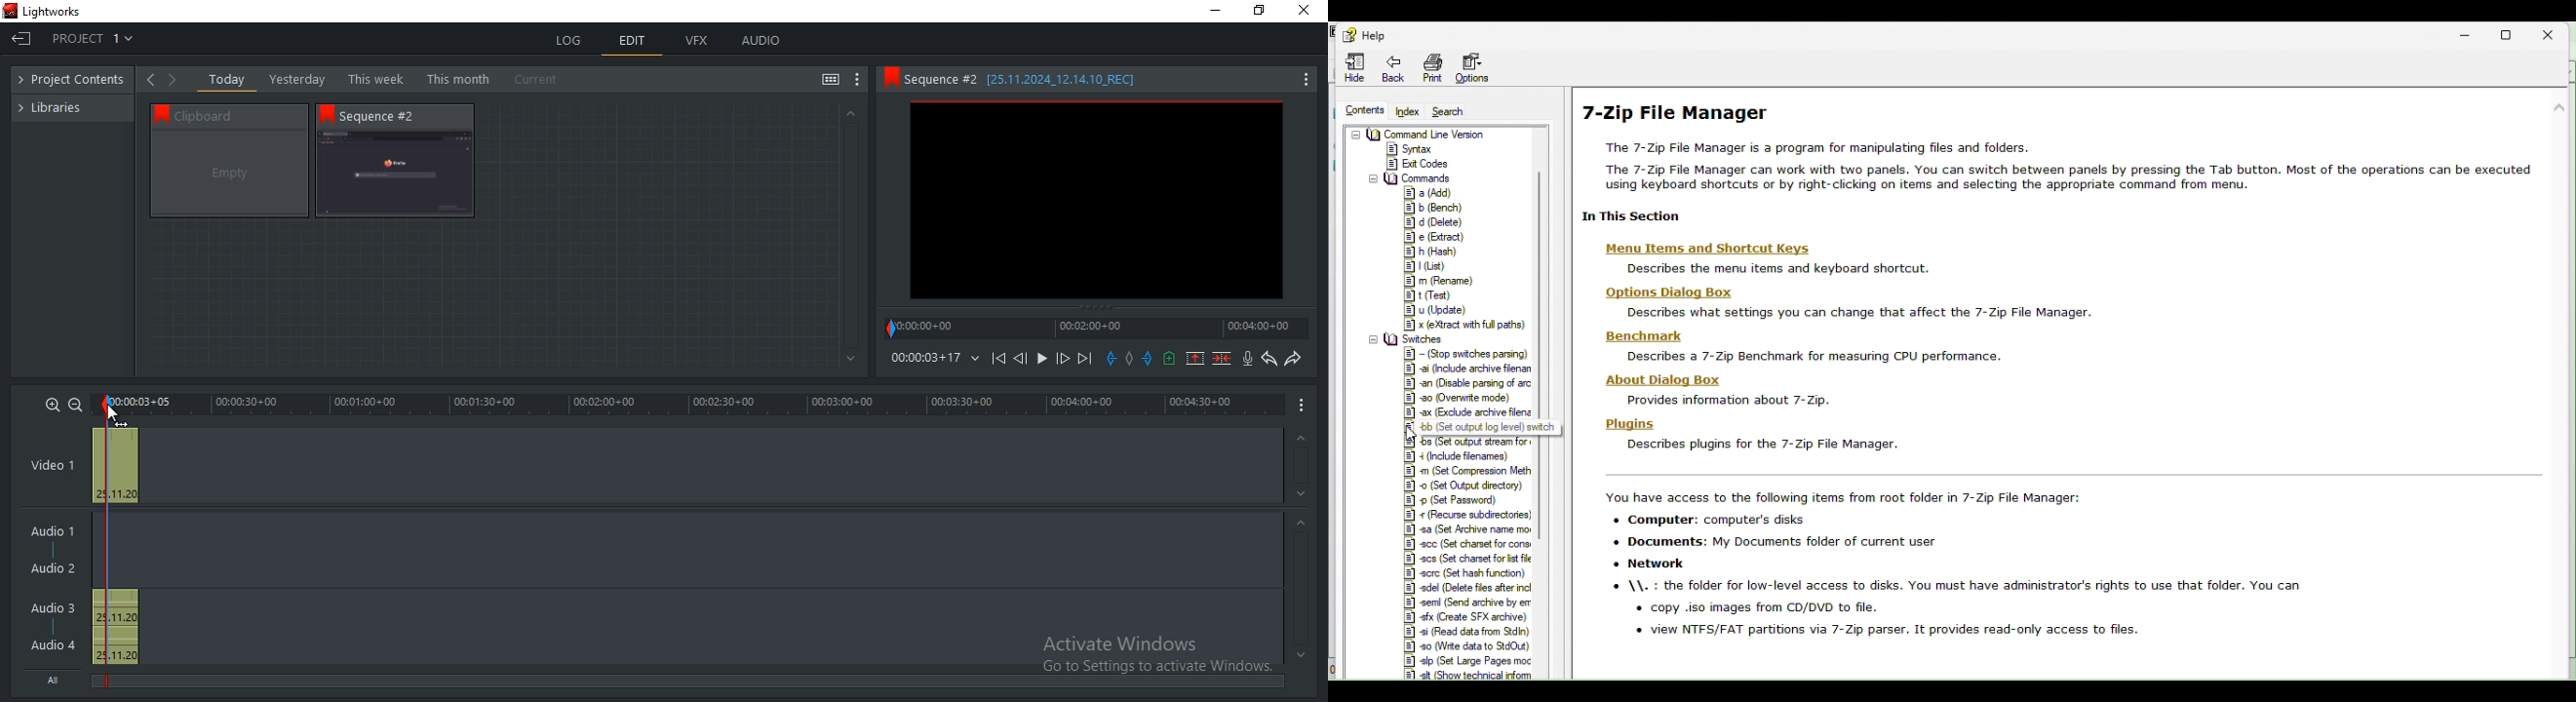  I want to click on Search, so click(1461, 112).